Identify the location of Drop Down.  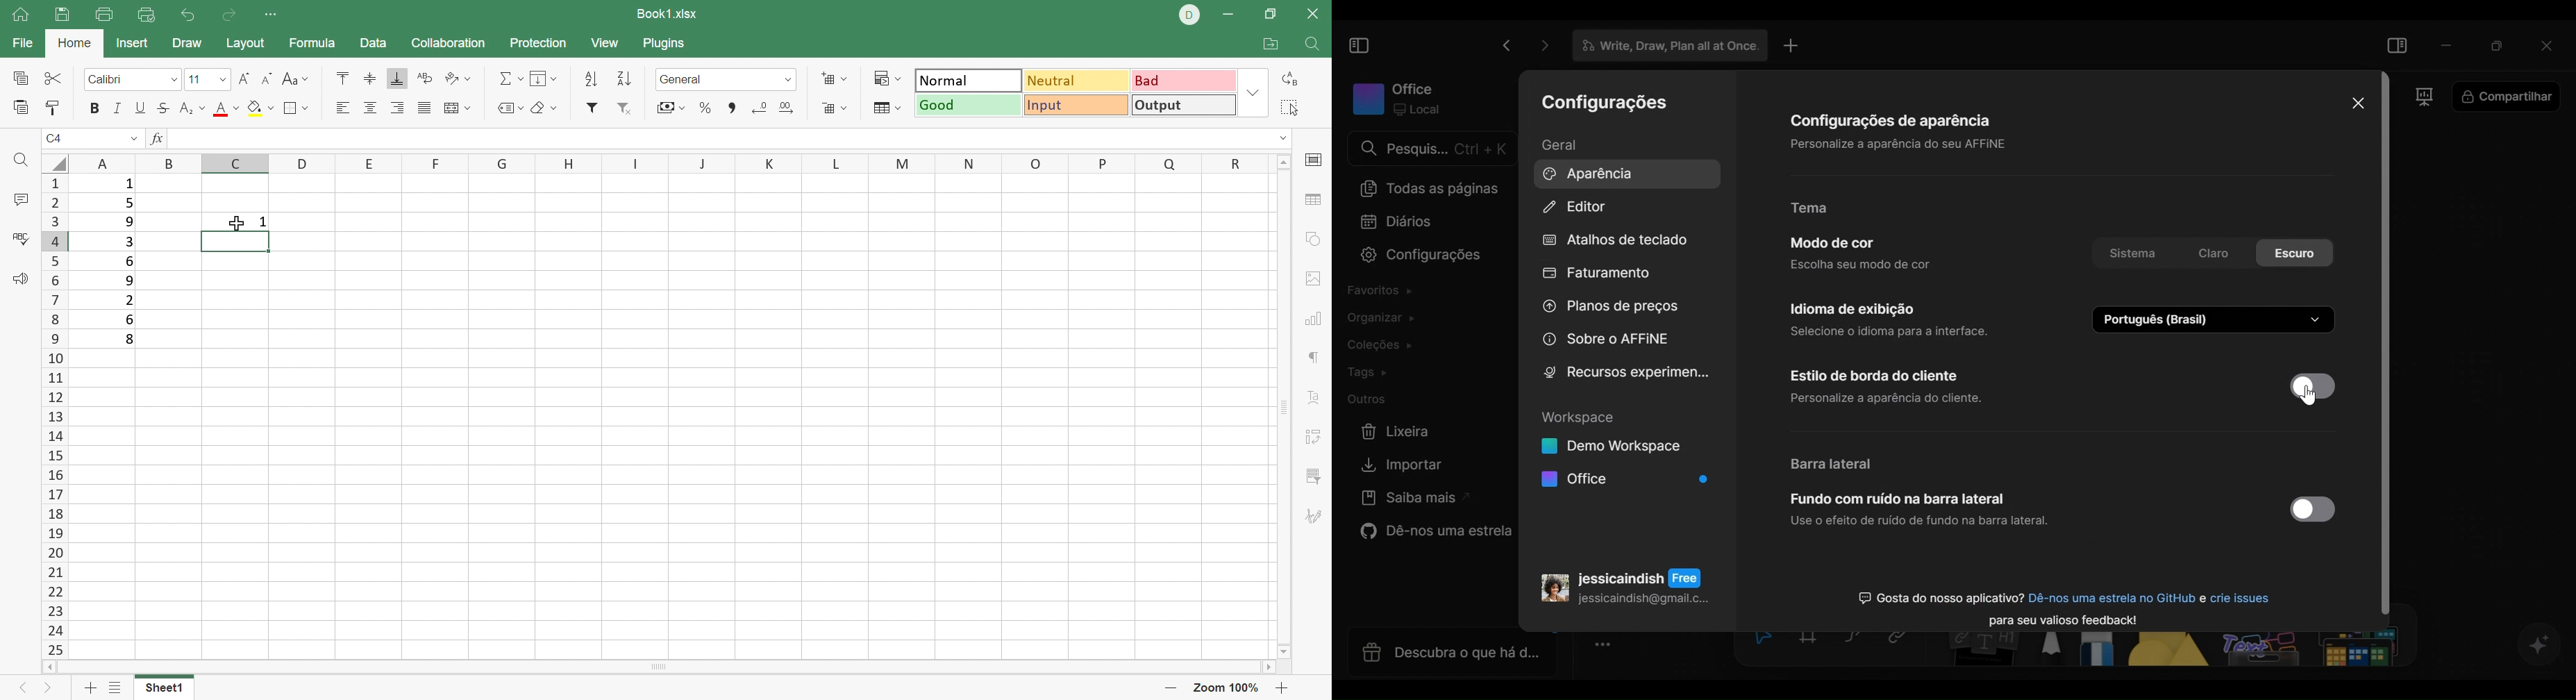
(1253, 92).